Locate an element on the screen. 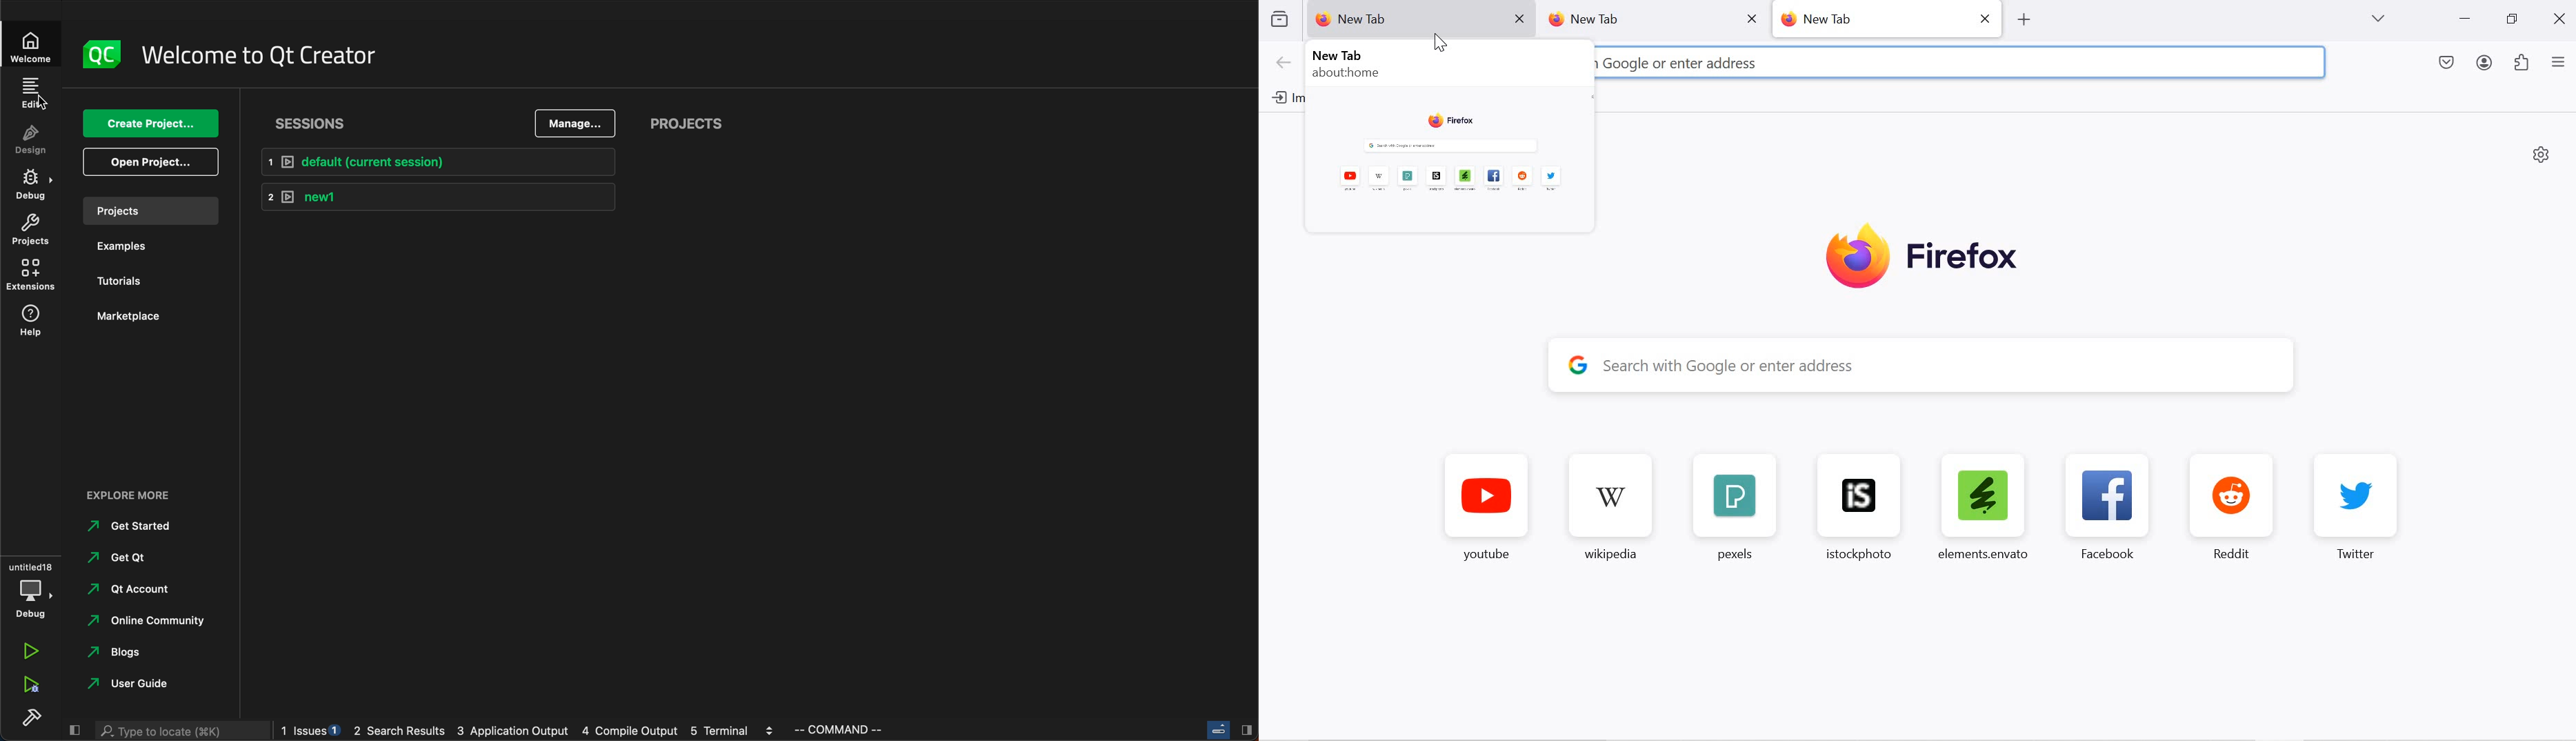 Image resolution: width=2576 pixels, height=756 pixels. save to pocket is located at coordinates (2448, 64).